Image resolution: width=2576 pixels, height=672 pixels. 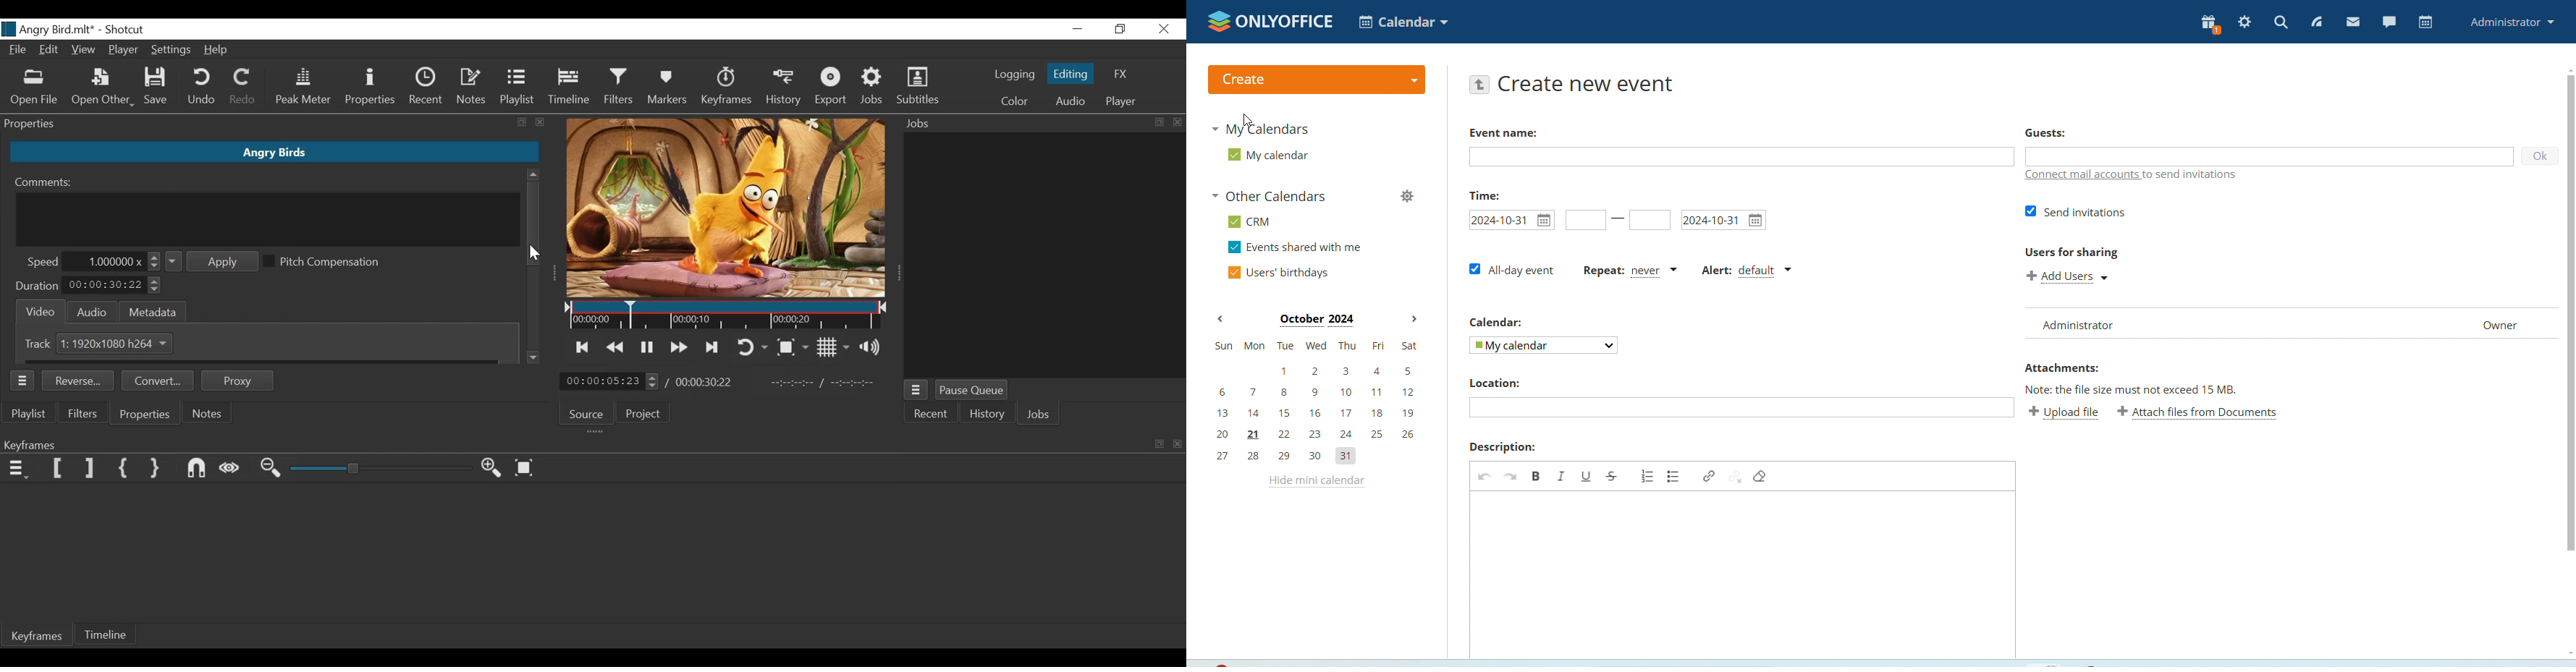 I want to click on Export, so click(x=834, y=88).